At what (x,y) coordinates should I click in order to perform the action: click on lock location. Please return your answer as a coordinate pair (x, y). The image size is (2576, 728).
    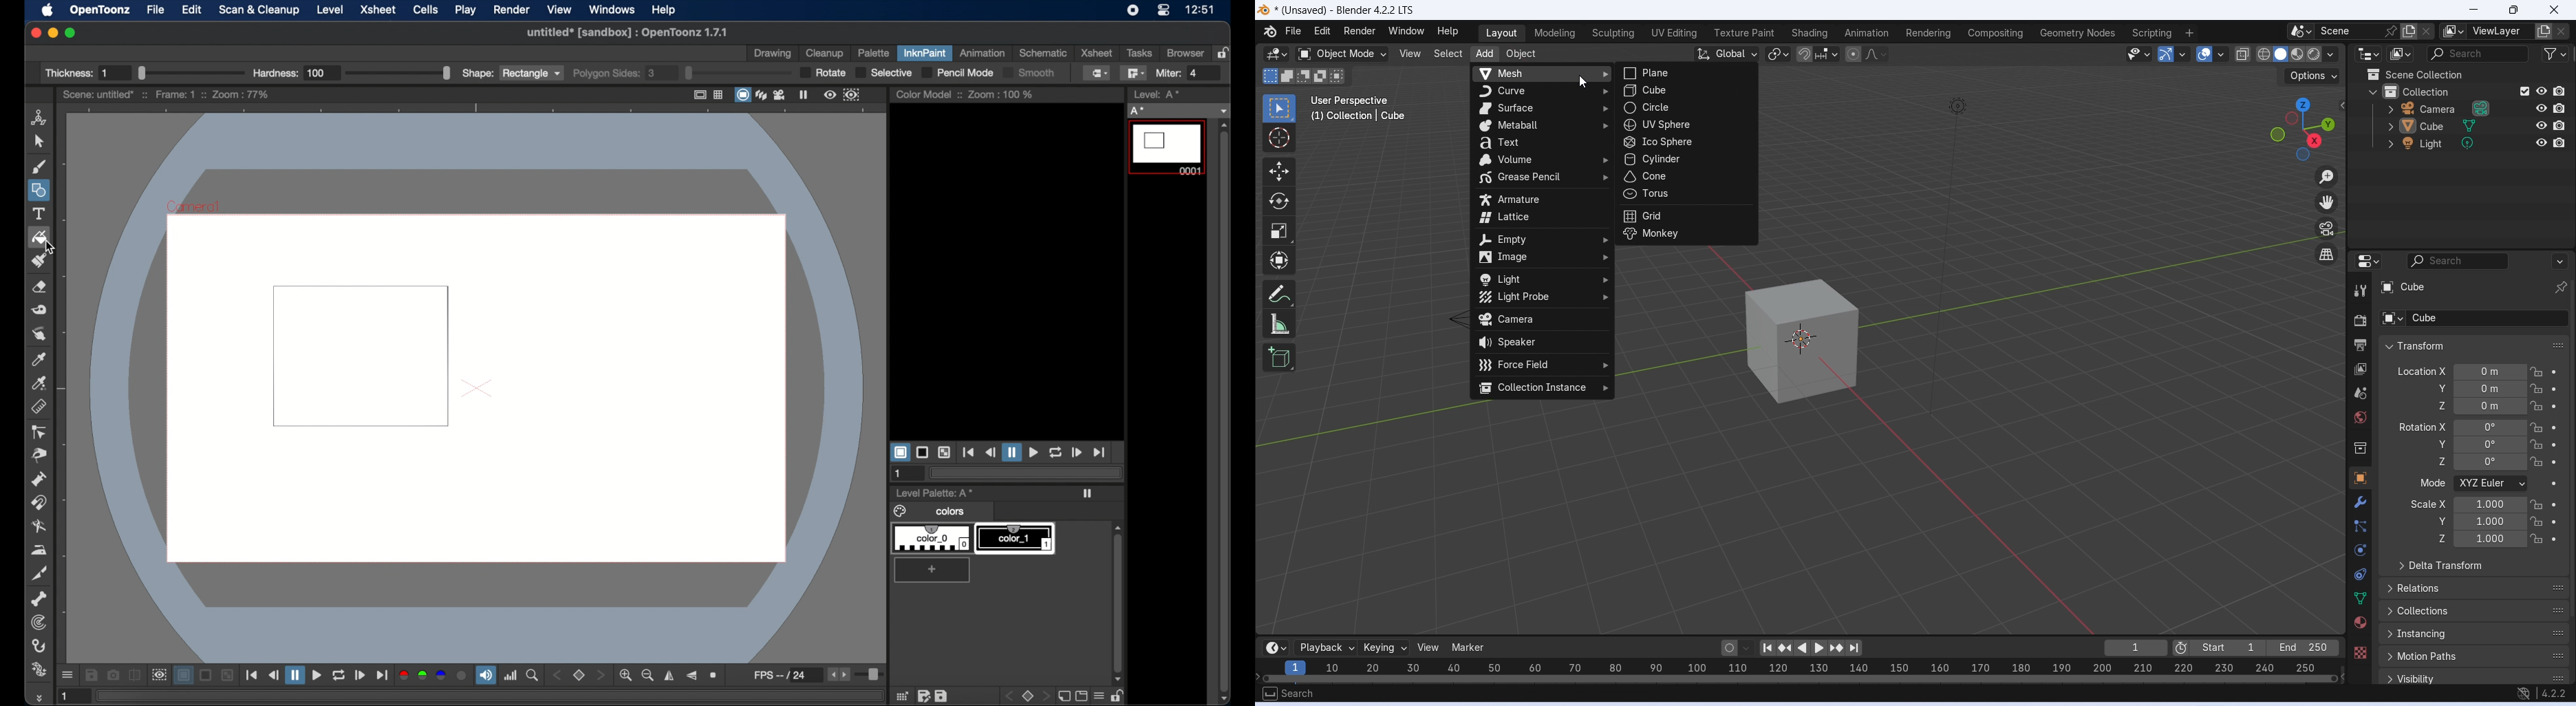
    Looking at the image, I should click on (2537, 505).